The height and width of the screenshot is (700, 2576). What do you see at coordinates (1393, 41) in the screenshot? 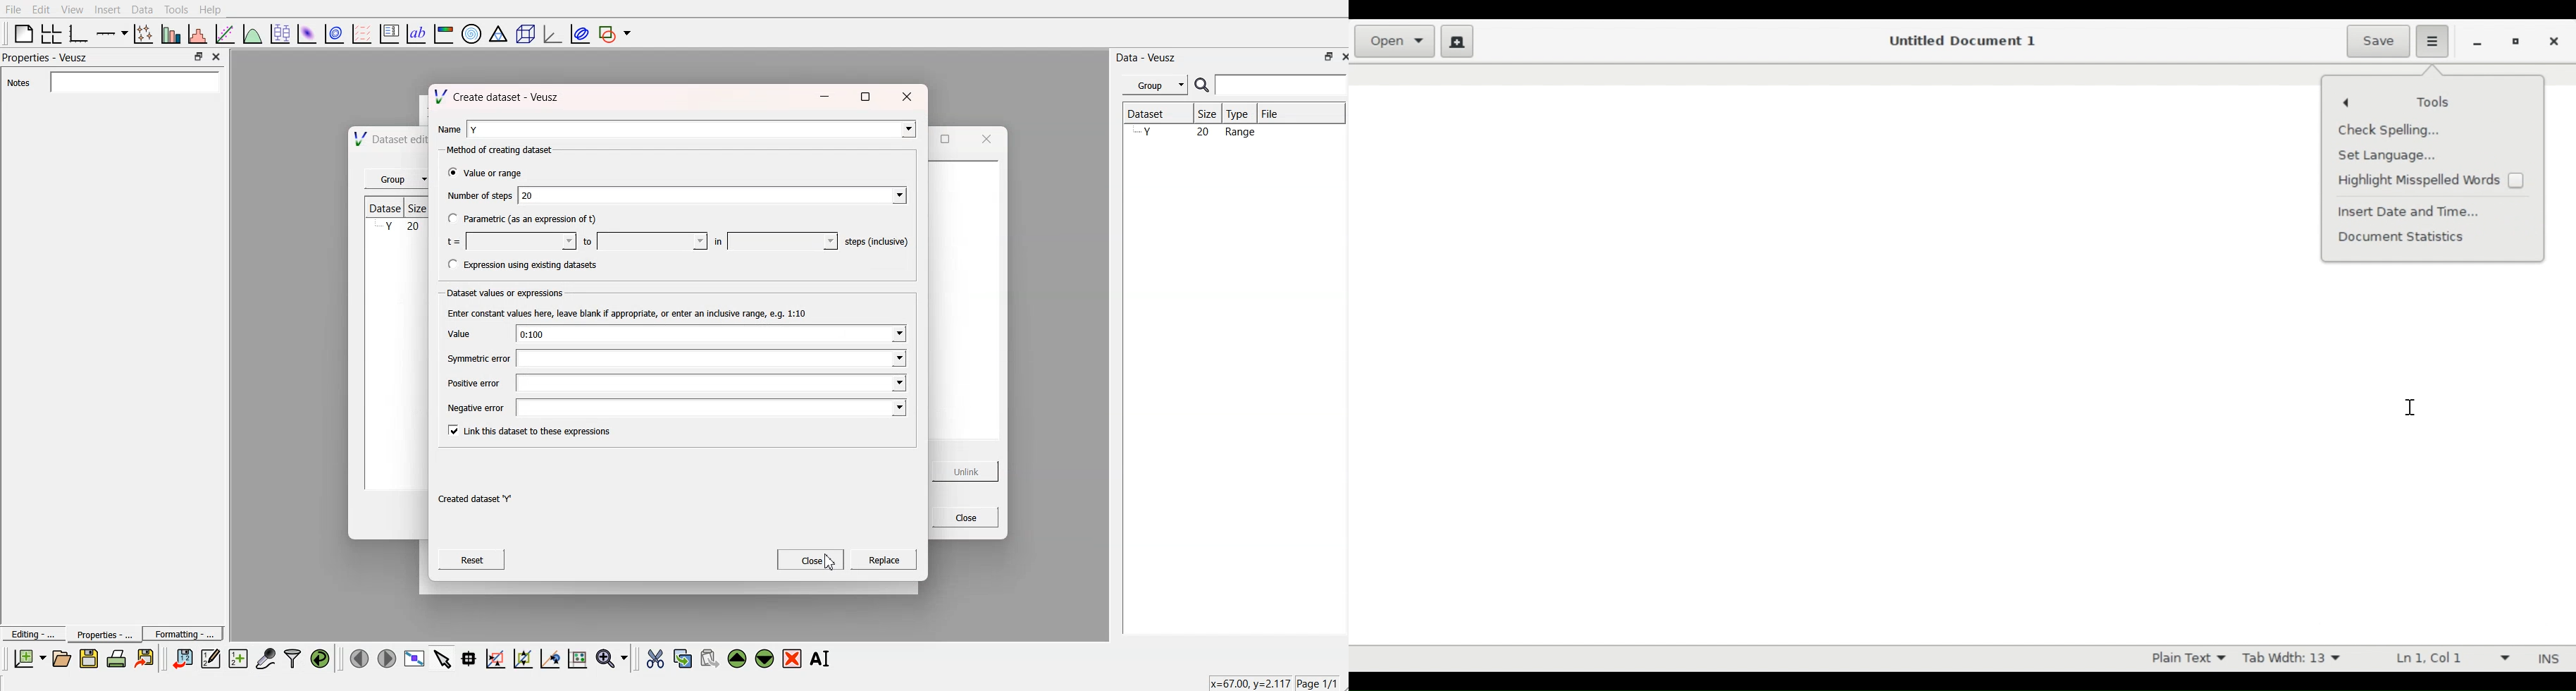
I see `Open` at bounding box center [1393, 41].